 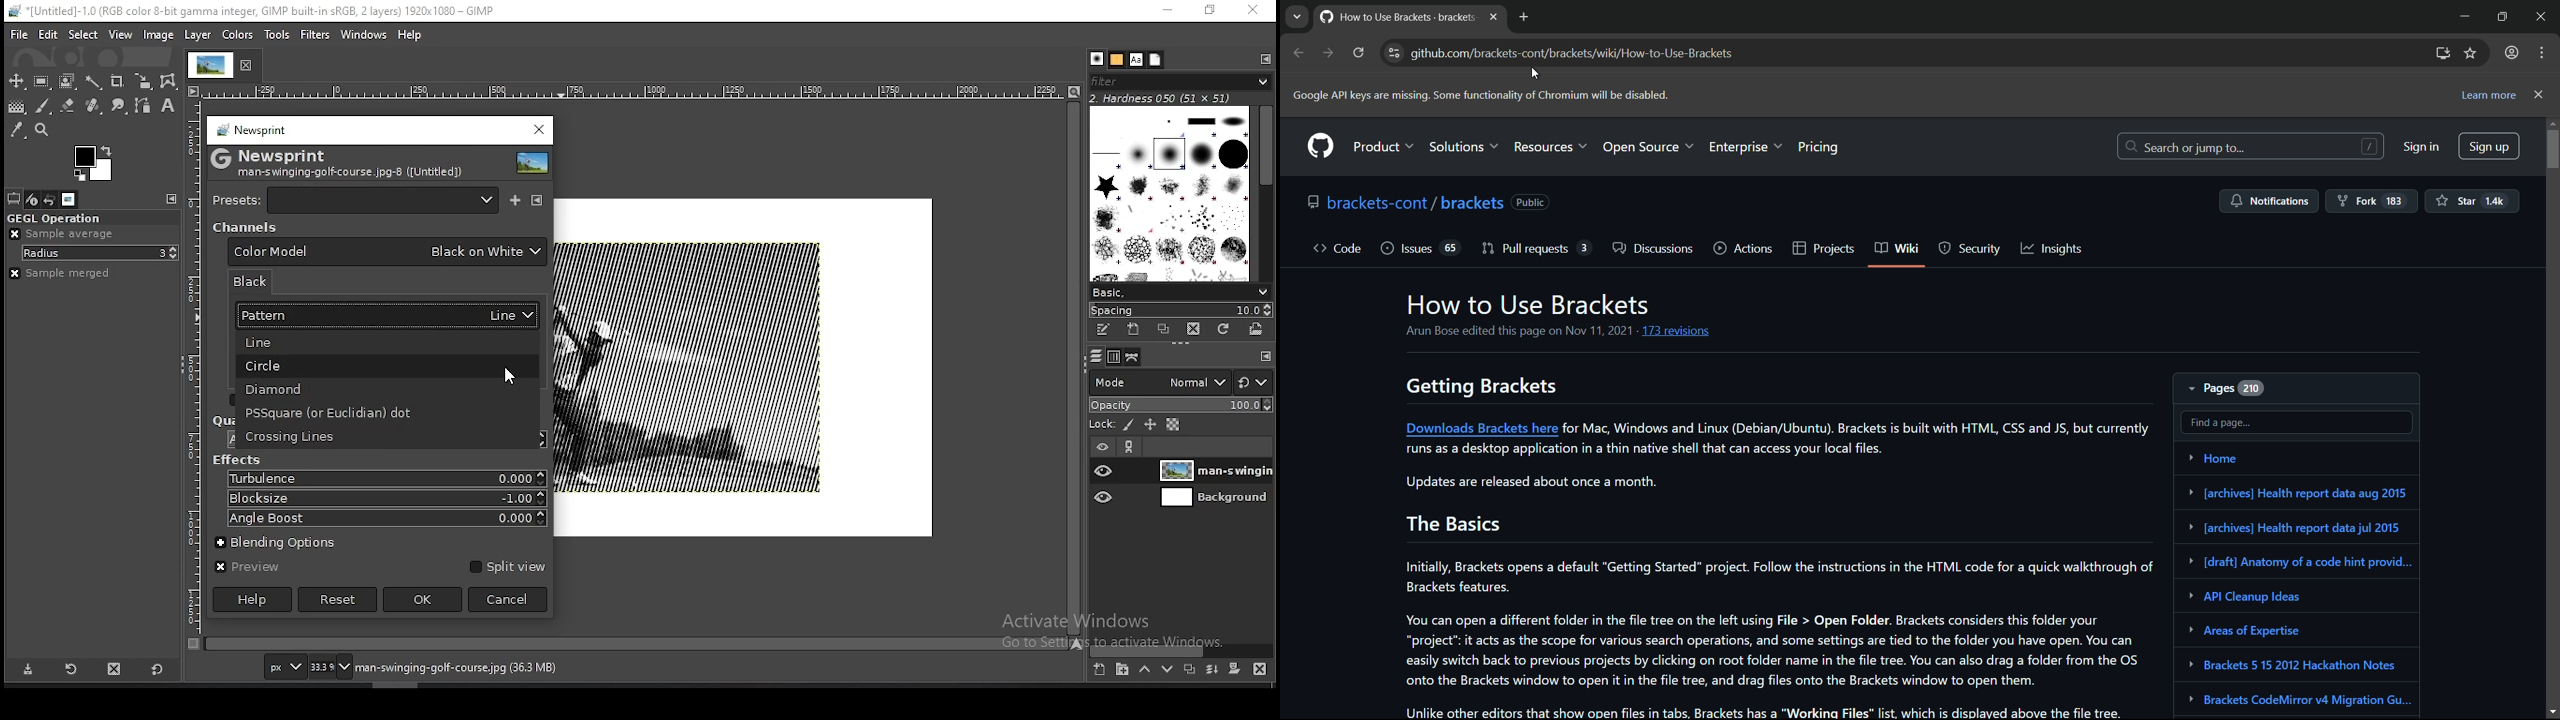 I want to click on scale tool, so click(x=144, y=82).